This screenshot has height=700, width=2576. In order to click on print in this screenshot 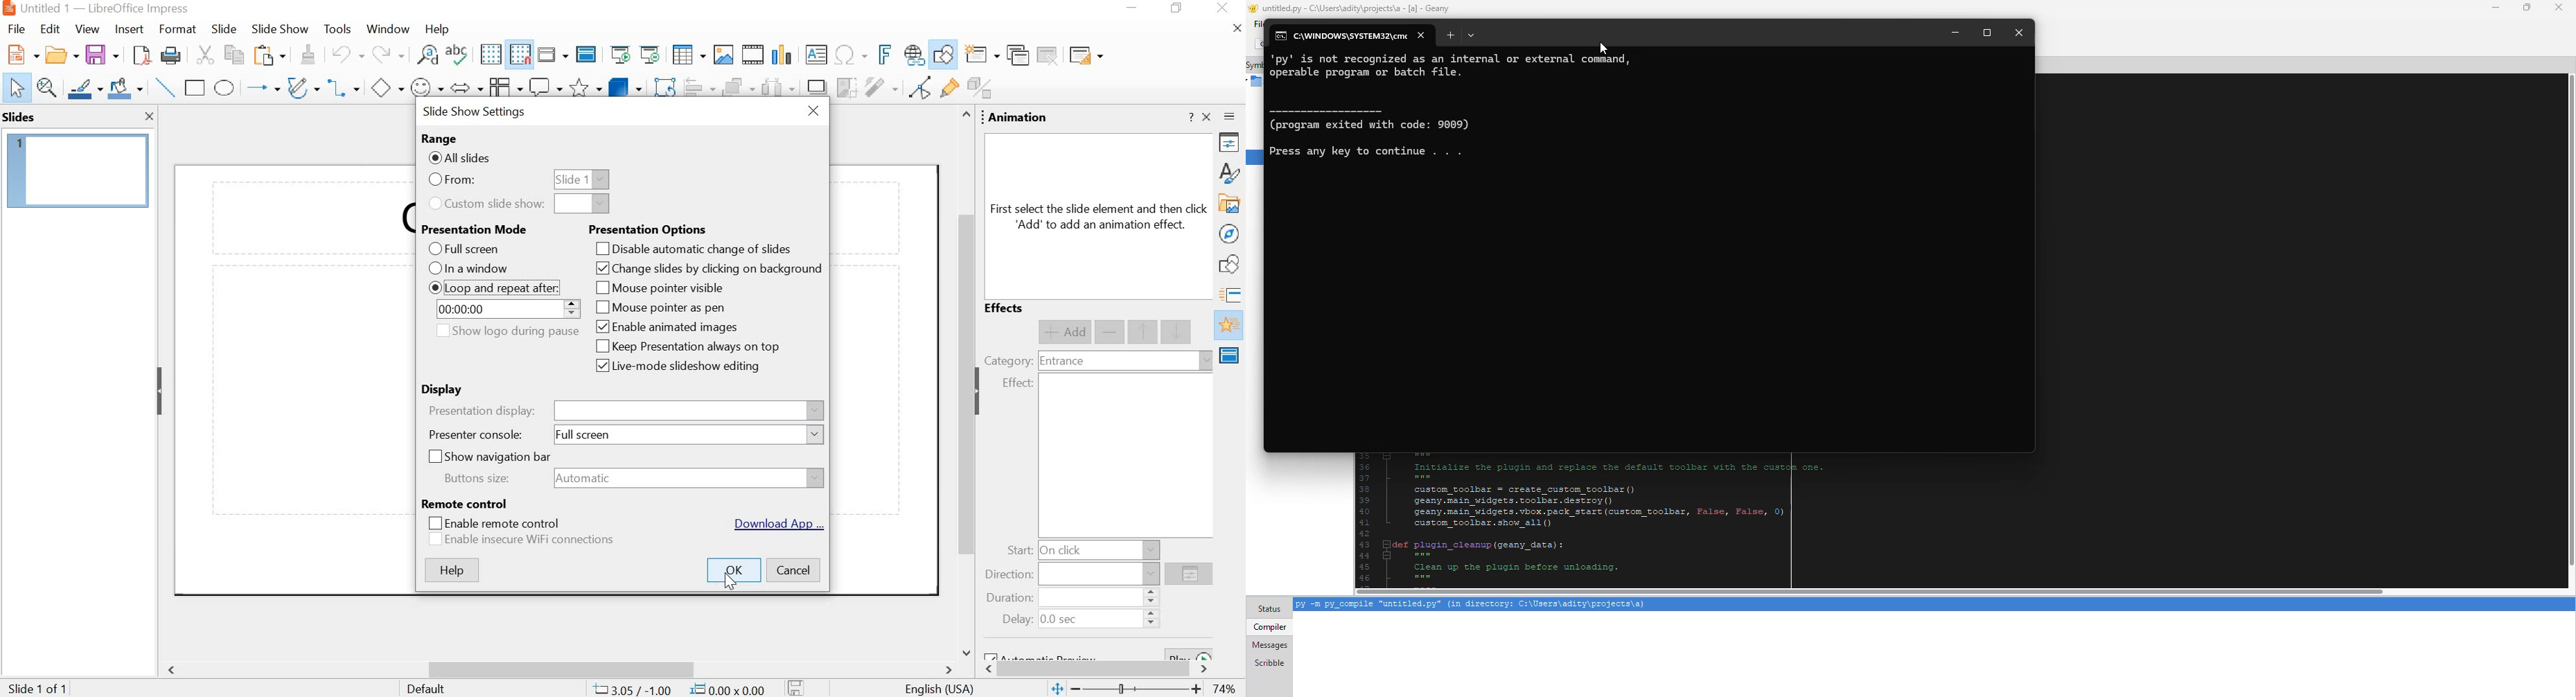, I will do `click(170, 57)`.